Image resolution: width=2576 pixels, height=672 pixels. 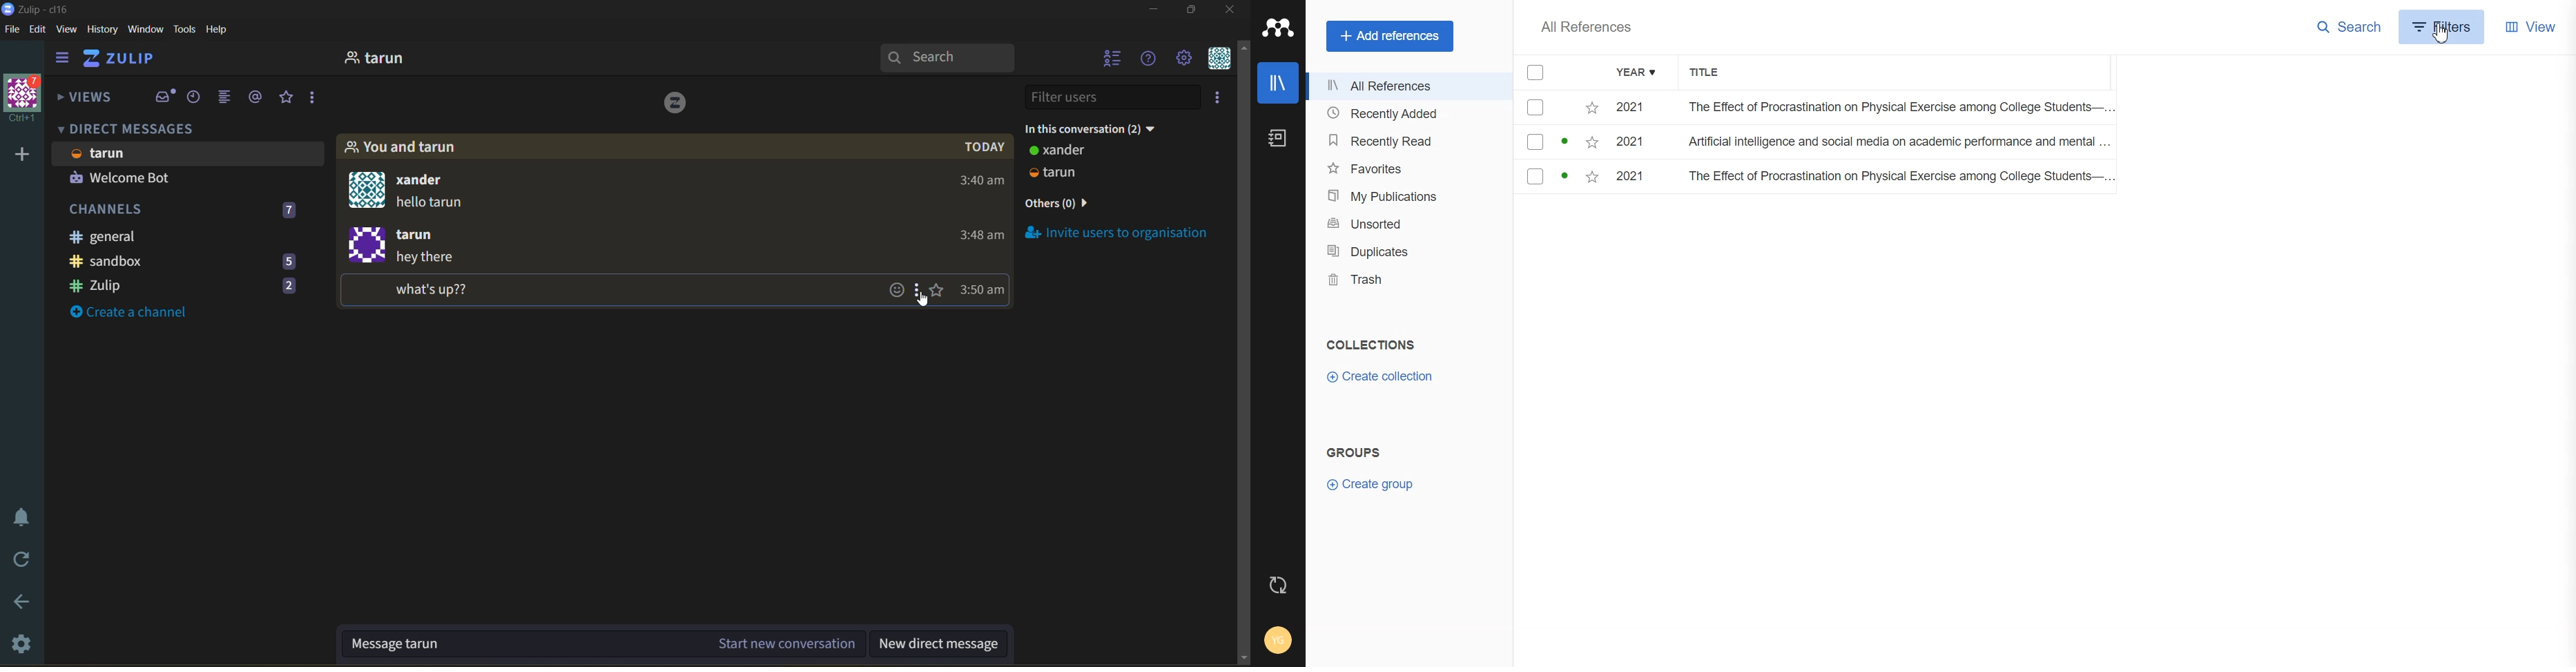 I want to click on people in conversation, so click(x=403, y=147).